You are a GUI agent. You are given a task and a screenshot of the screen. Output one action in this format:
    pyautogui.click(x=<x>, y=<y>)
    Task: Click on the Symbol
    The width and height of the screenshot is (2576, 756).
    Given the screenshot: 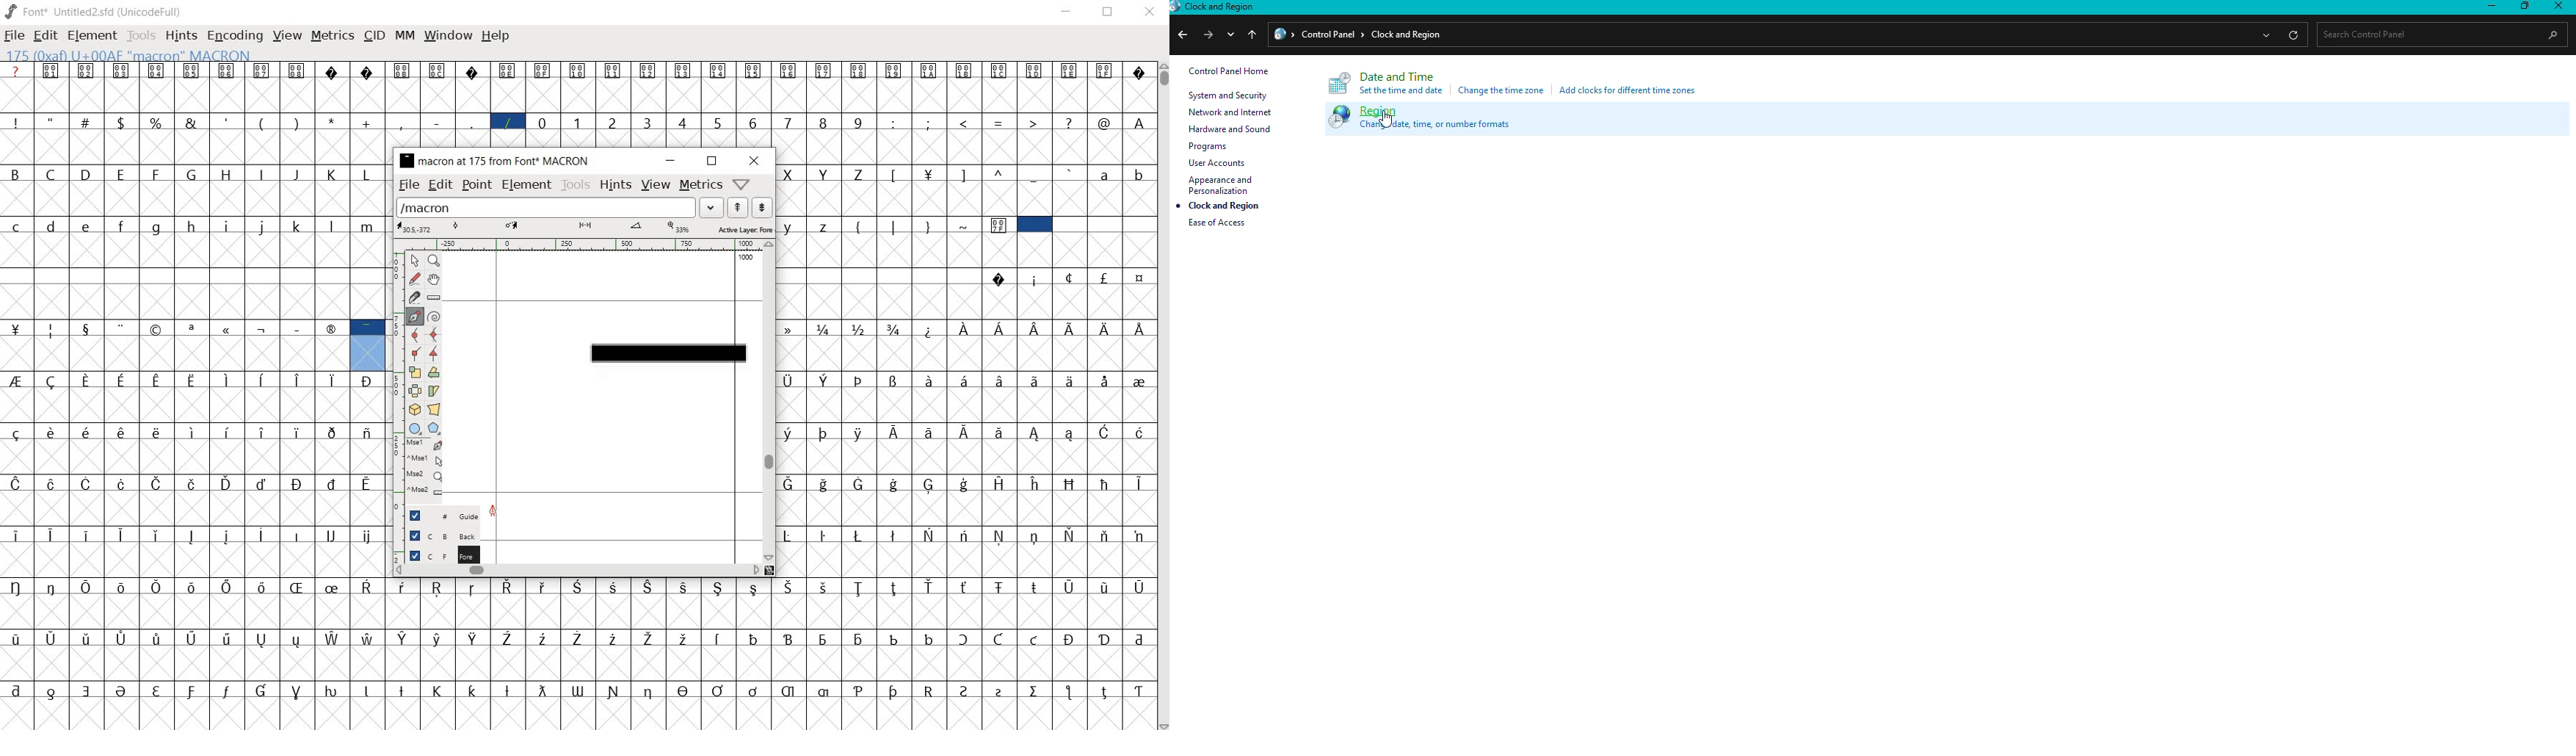 What is the action you would take?
    pyautogui.click(x=159, y=534)
    